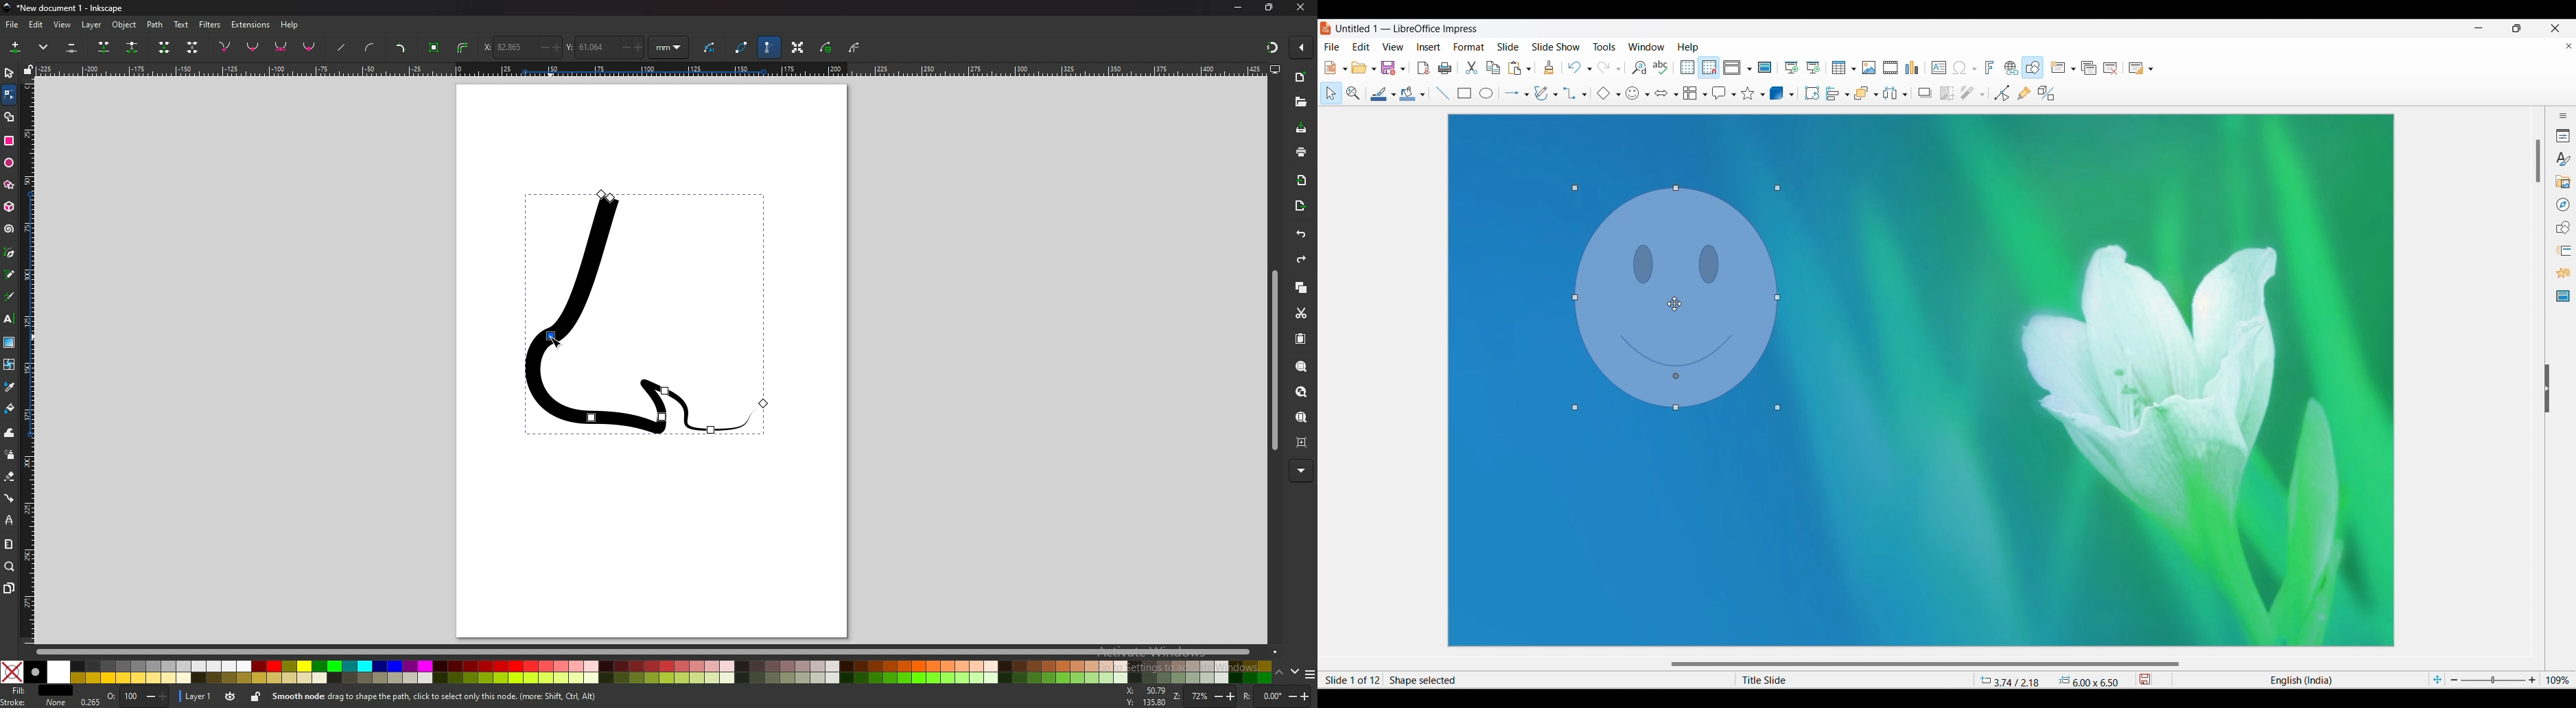  What do you see at coordinates (2032, 68) in the screenshot?
I see `Show draw functions` at bounding box center [2032, 68].